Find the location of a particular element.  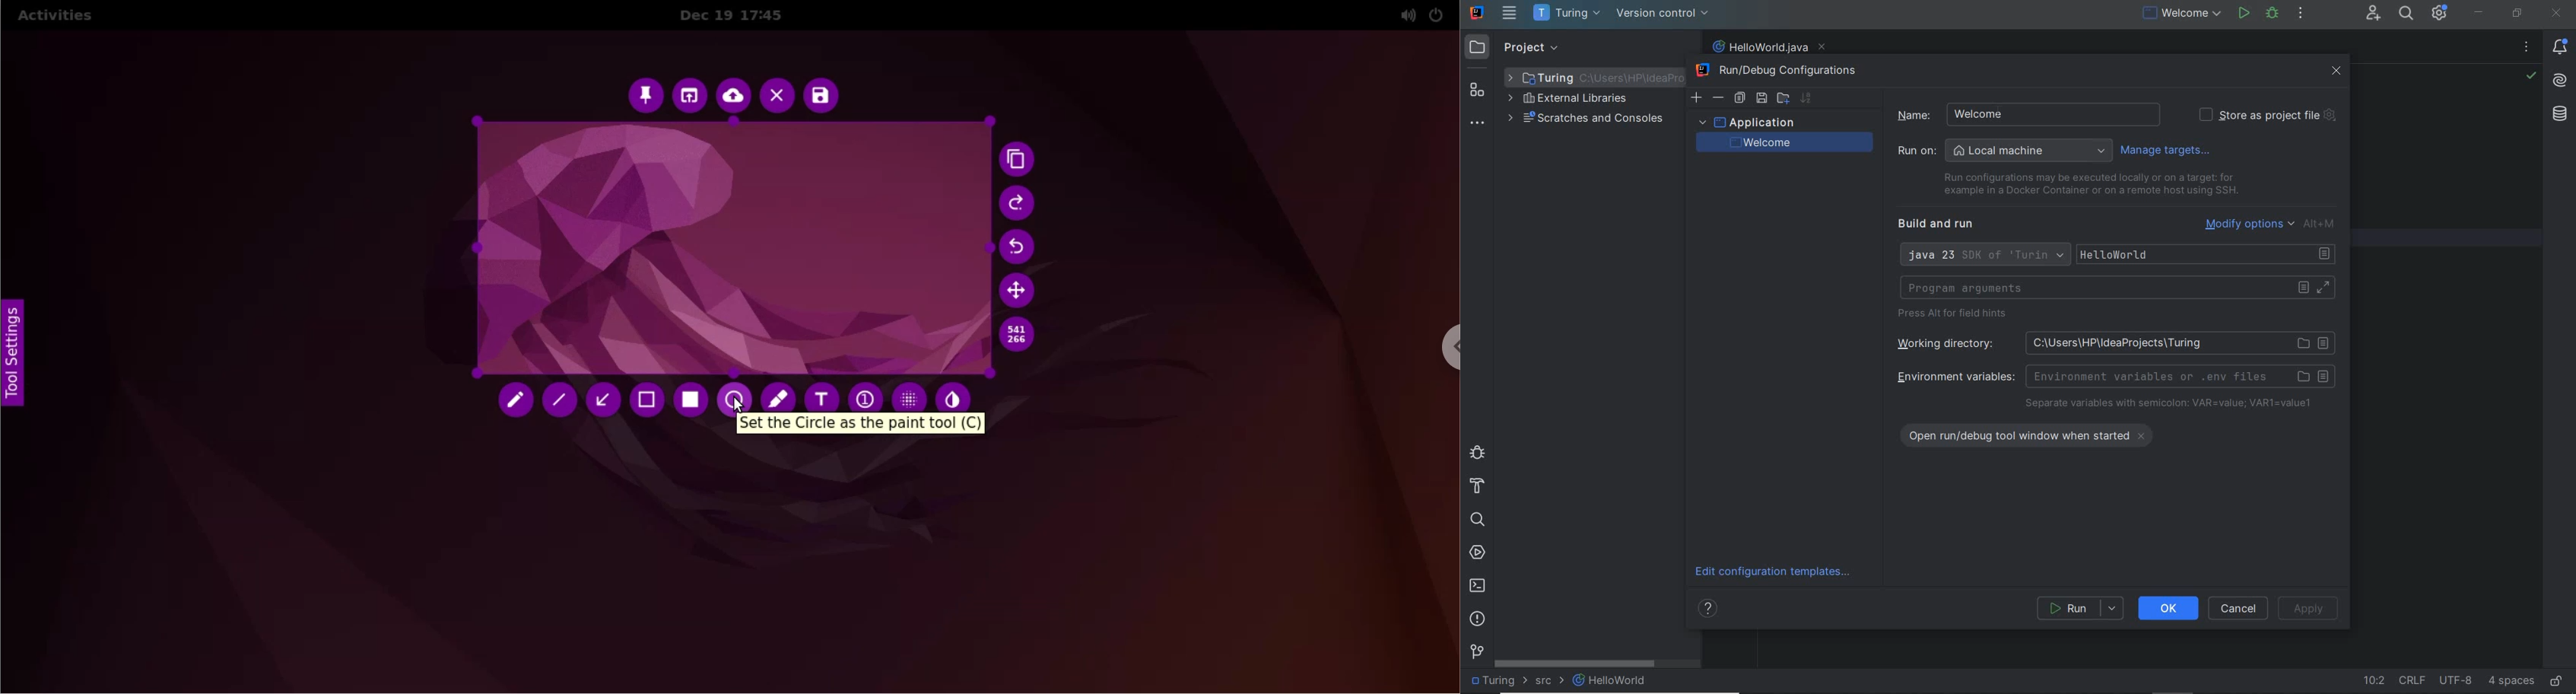

RESTORE DOWN is located at coordinates (2518, 13).